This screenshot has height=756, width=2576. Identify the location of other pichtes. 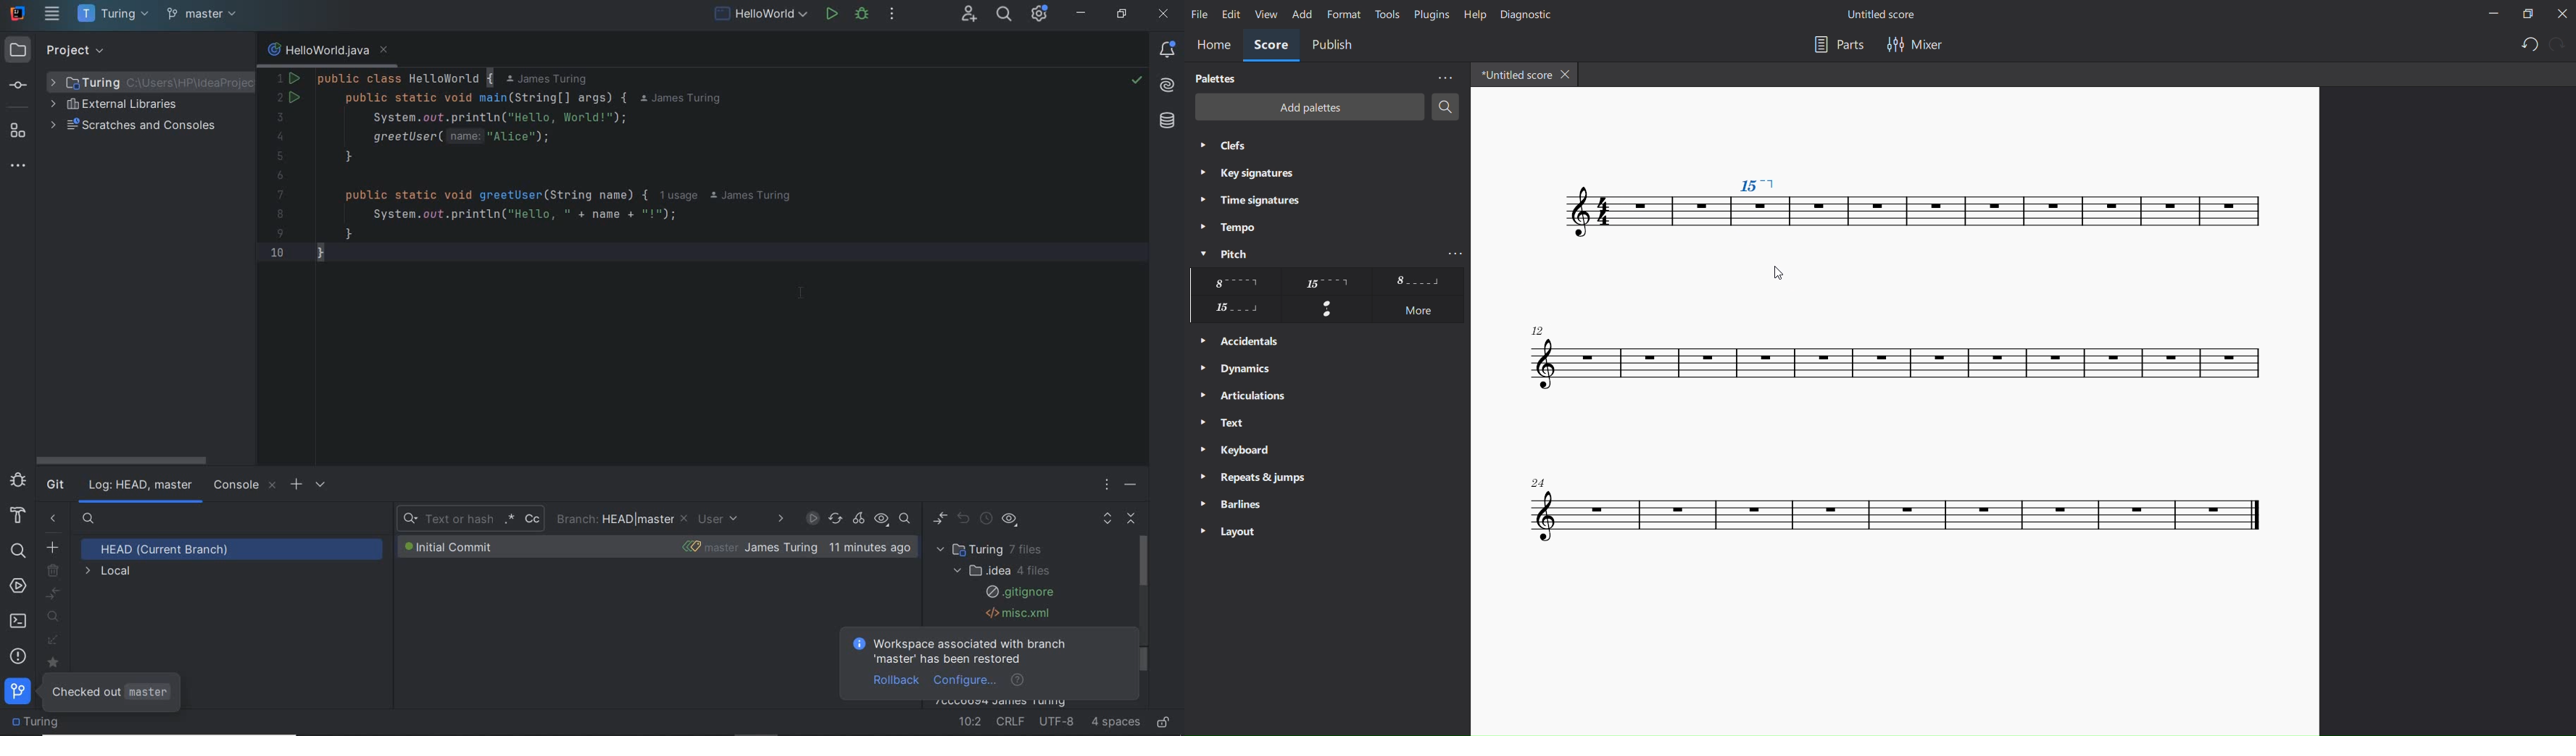
(1326, 282).